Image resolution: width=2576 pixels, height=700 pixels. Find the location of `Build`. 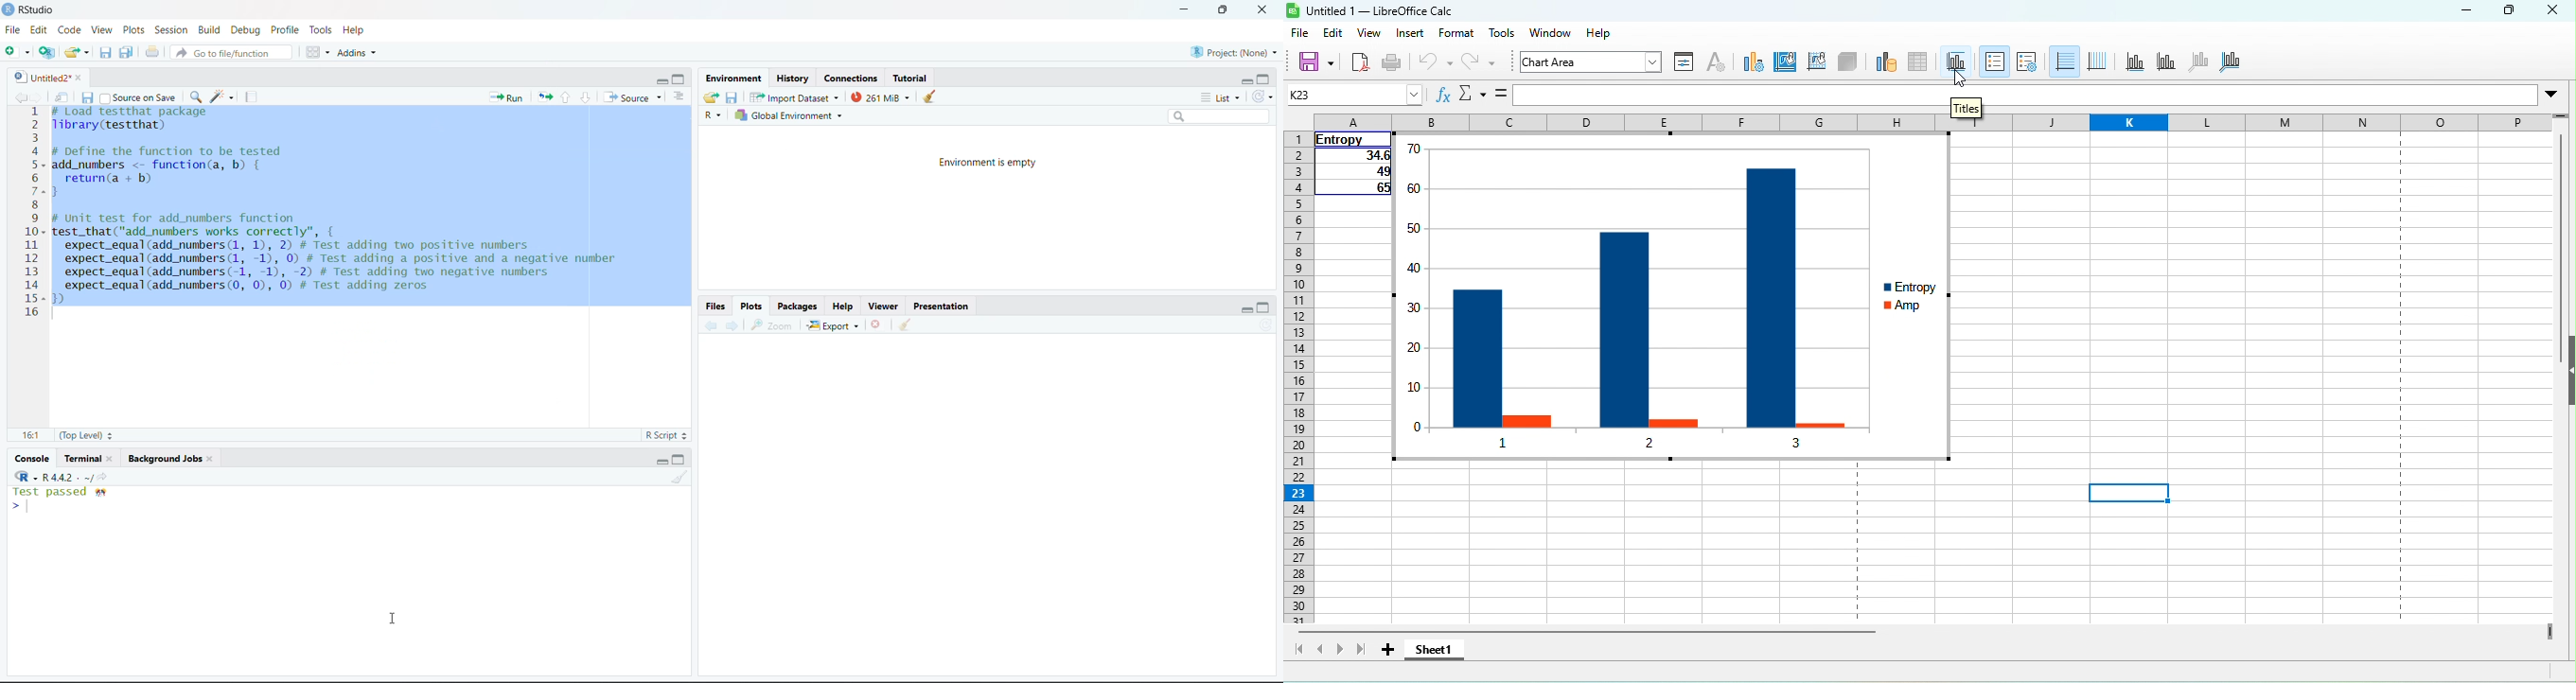

Build is located at coordinates (208, 29).